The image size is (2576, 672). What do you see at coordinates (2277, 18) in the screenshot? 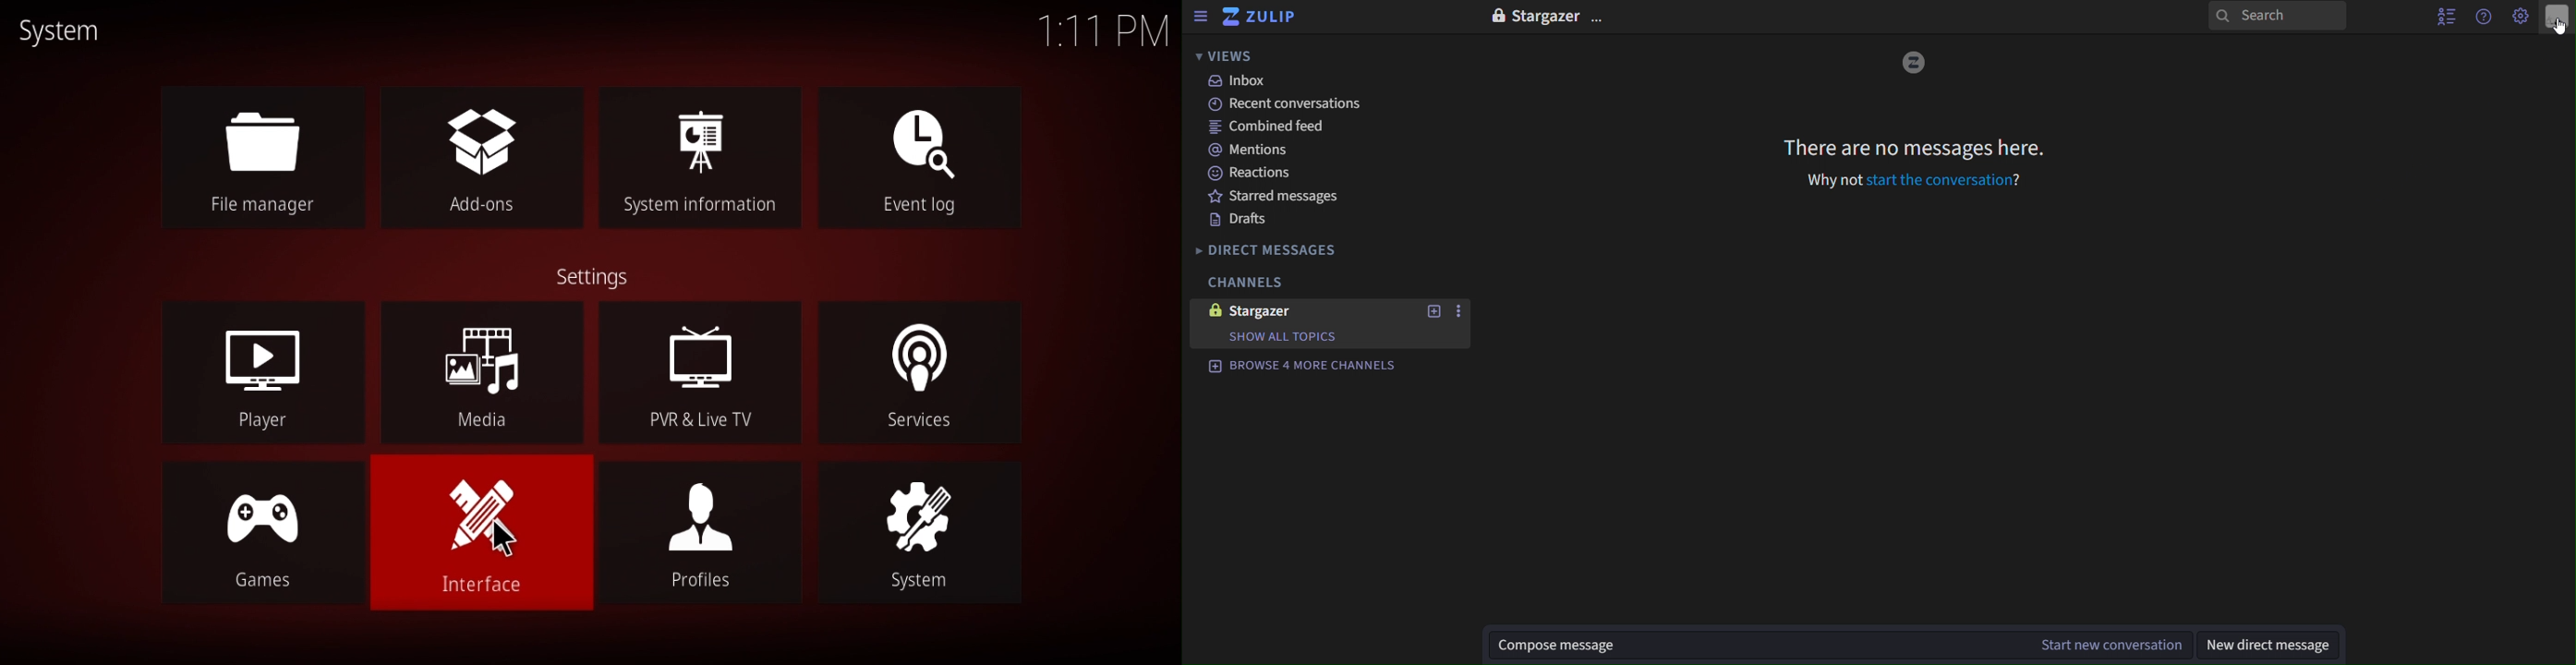
I see `search` at bounding box center [2277, 18].